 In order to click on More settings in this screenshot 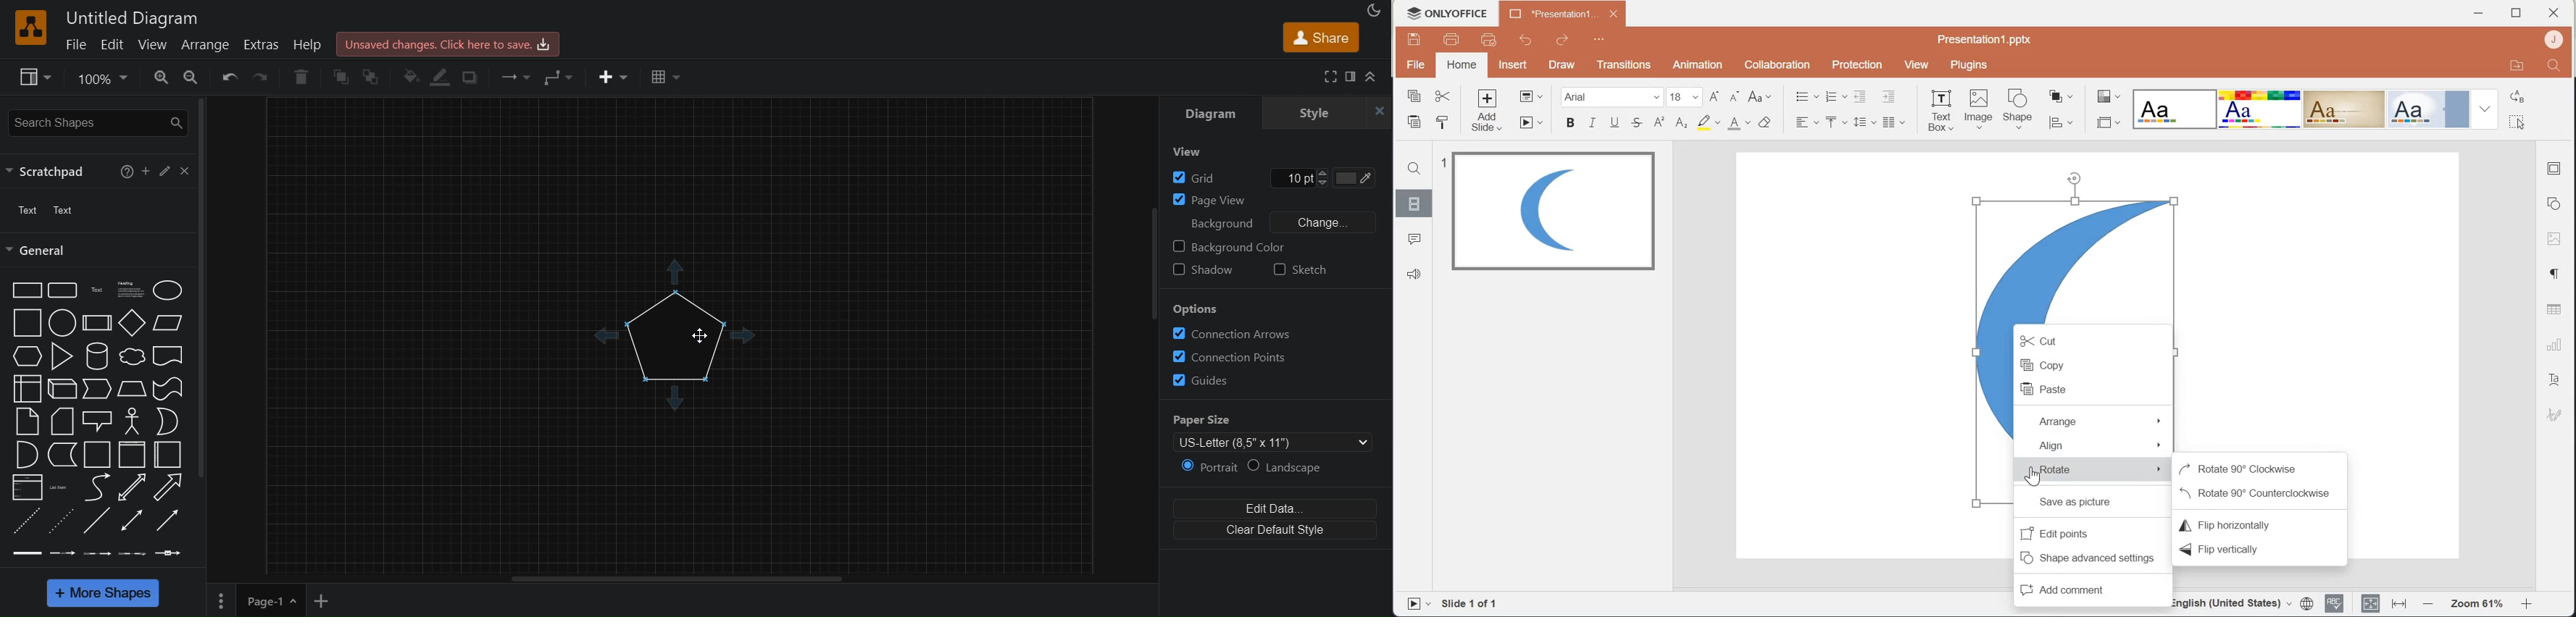, I will do `click(221, 601)`.